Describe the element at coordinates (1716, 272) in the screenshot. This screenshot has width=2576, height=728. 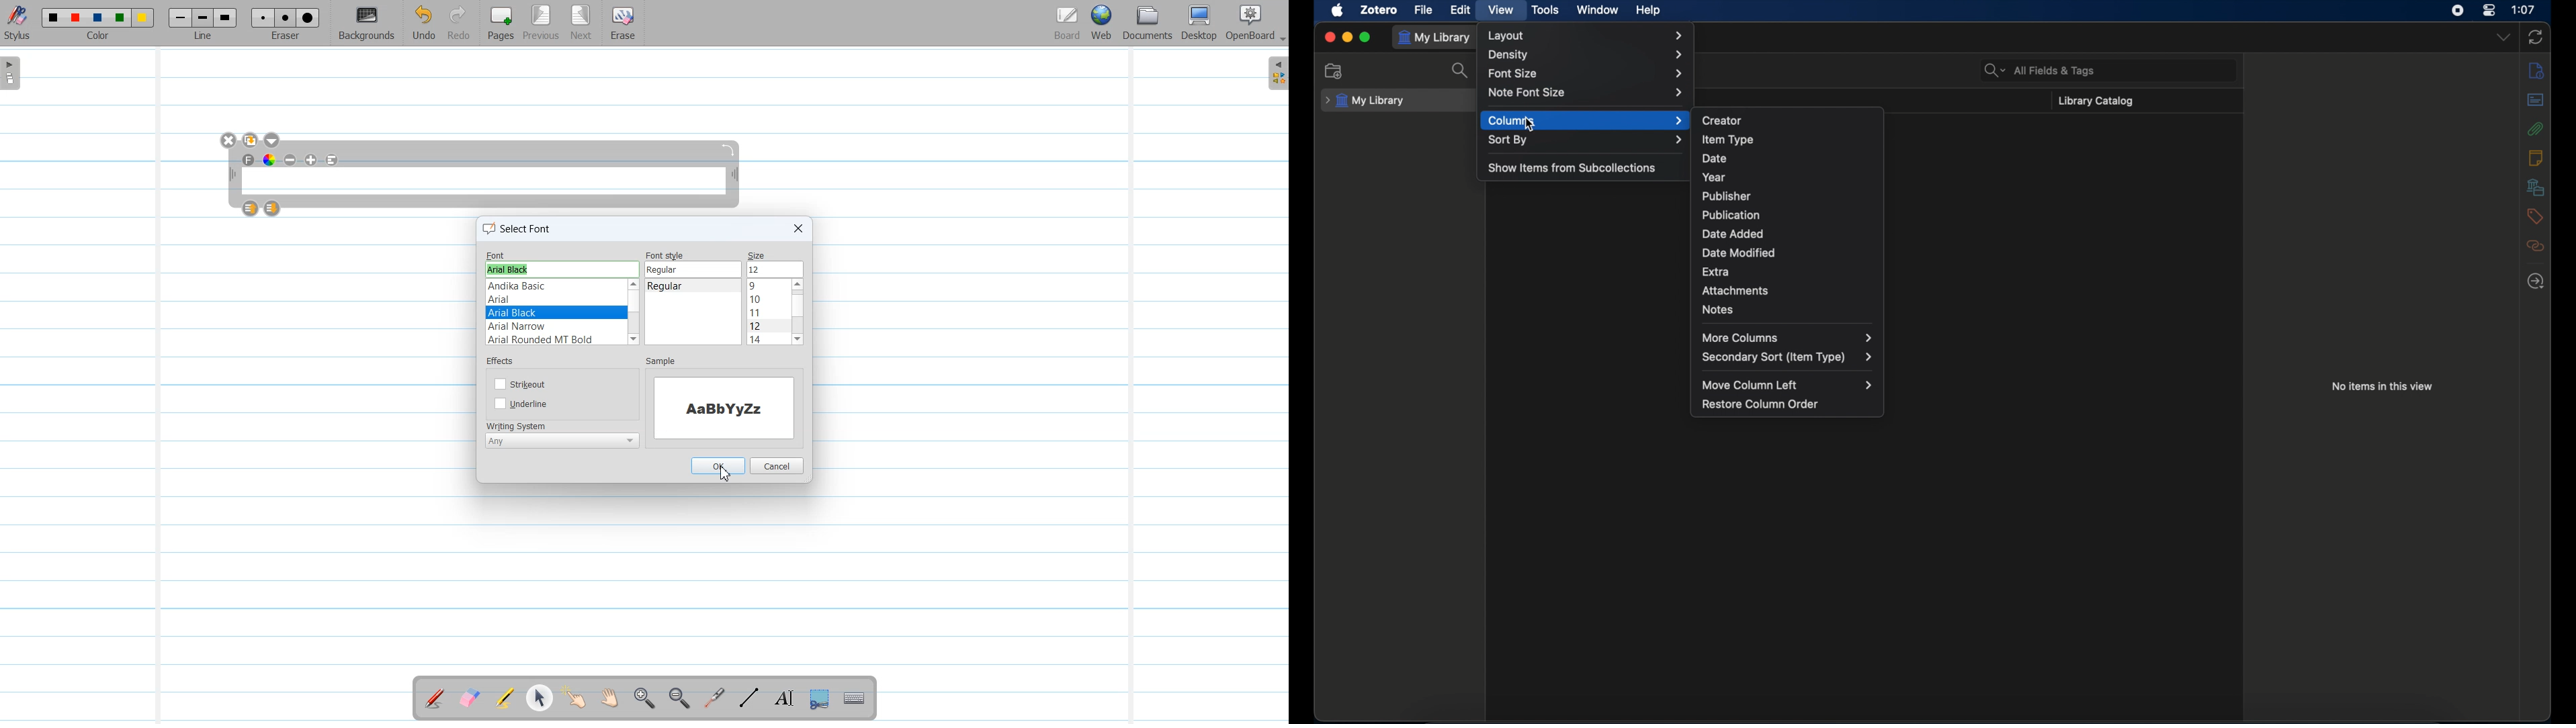
I see `extra` at that location.